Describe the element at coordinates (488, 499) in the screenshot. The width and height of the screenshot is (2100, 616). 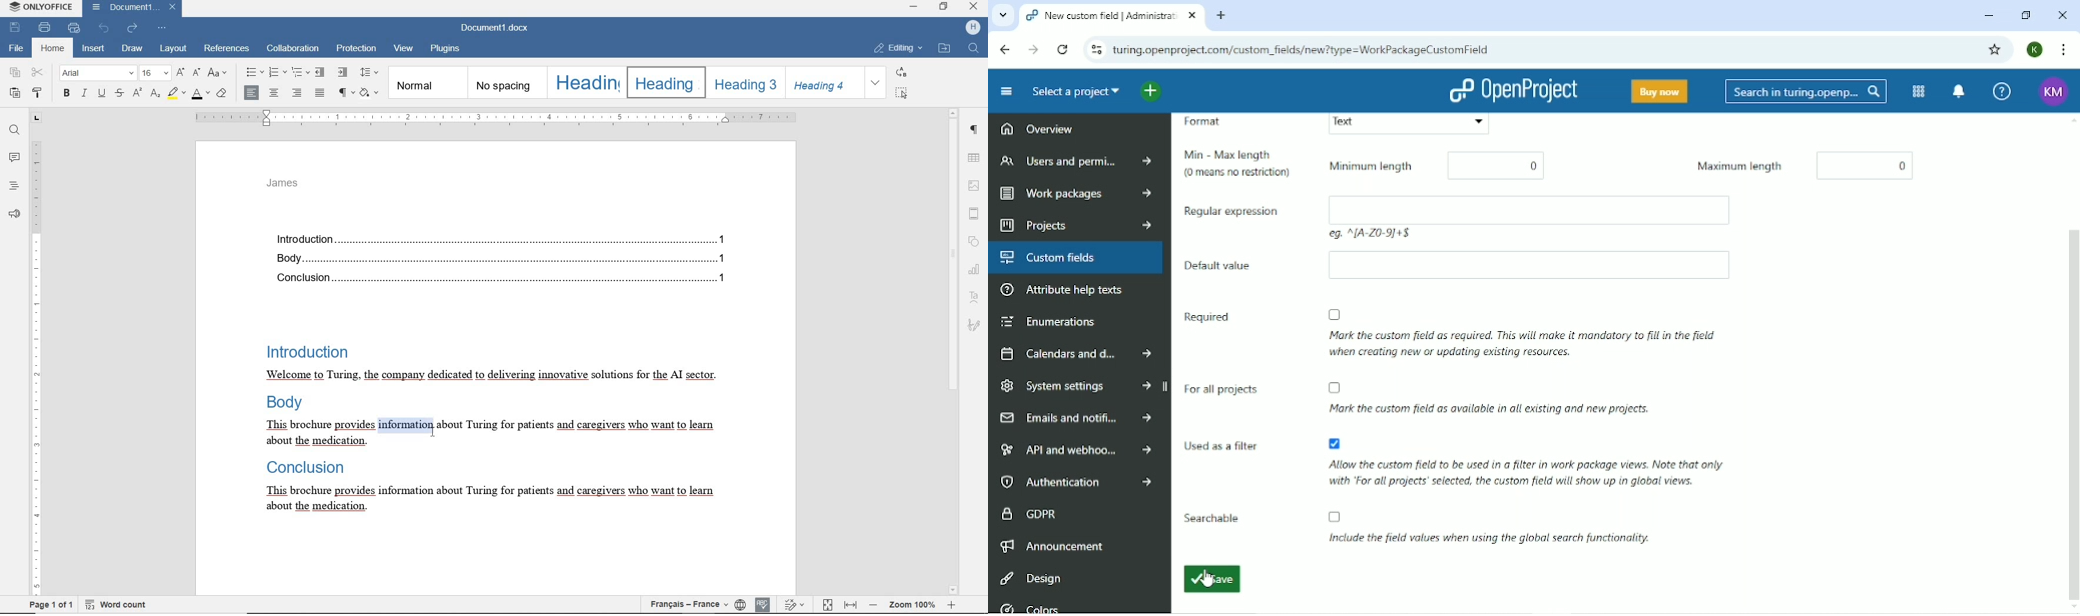
I see `This brochure provides information about Turing for patients and caregivers who want to learn
about the medication.` at that location.